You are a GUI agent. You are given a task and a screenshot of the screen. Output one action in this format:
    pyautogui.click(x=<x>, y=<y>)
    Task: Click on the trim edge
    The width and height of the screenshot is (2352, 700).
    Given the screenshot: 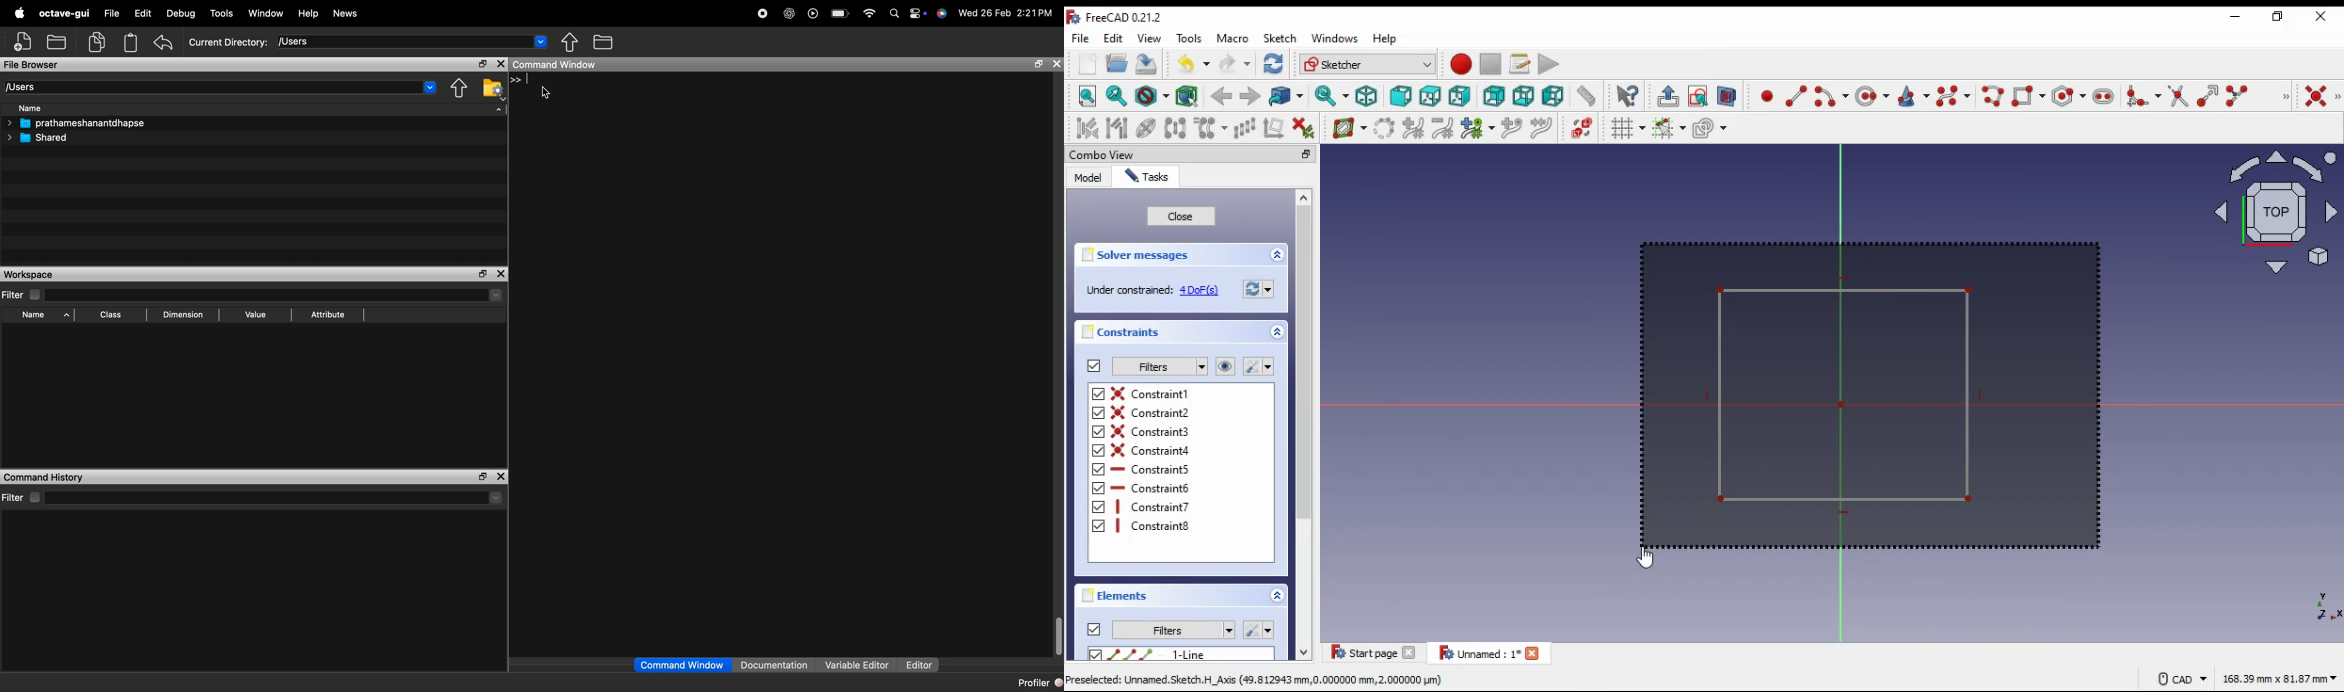 What is the action you would take?
    pyautogui.click(x=2178, y=95)
    